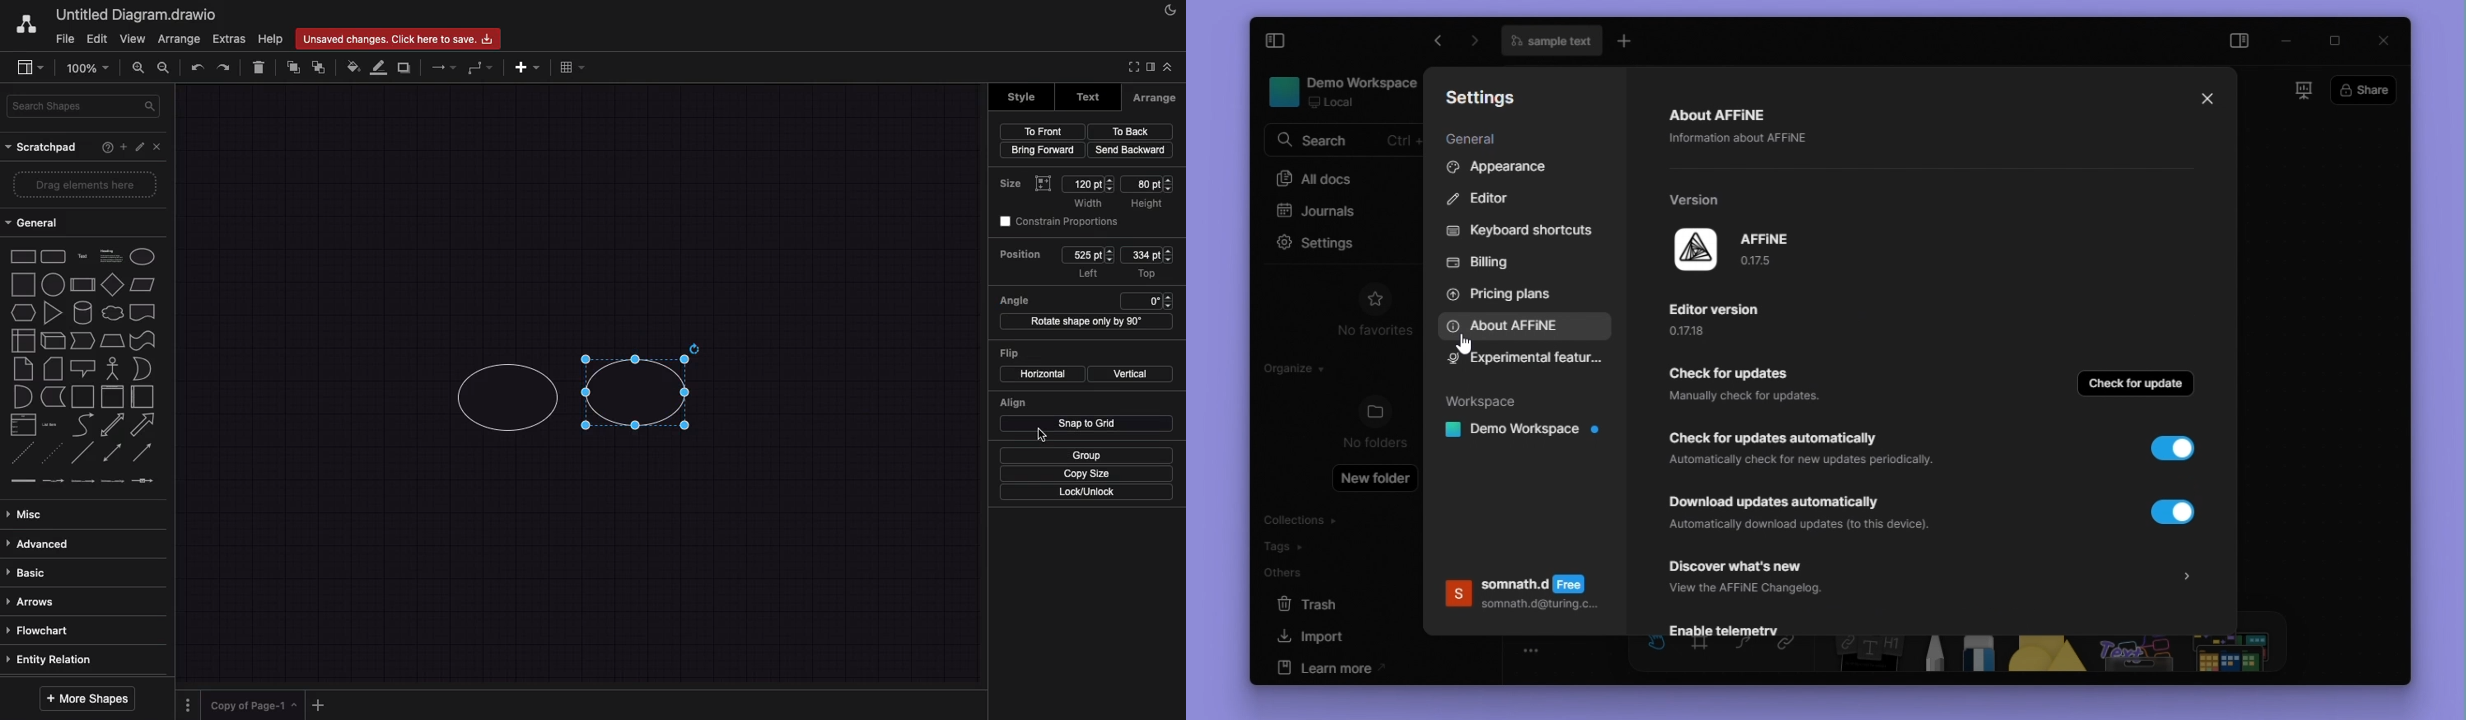 The image size is (2492, 728). What do you see at coordinates (1087, 424) in the screenshot?
I see `snap to grid` at bounding box center [1087, 424].